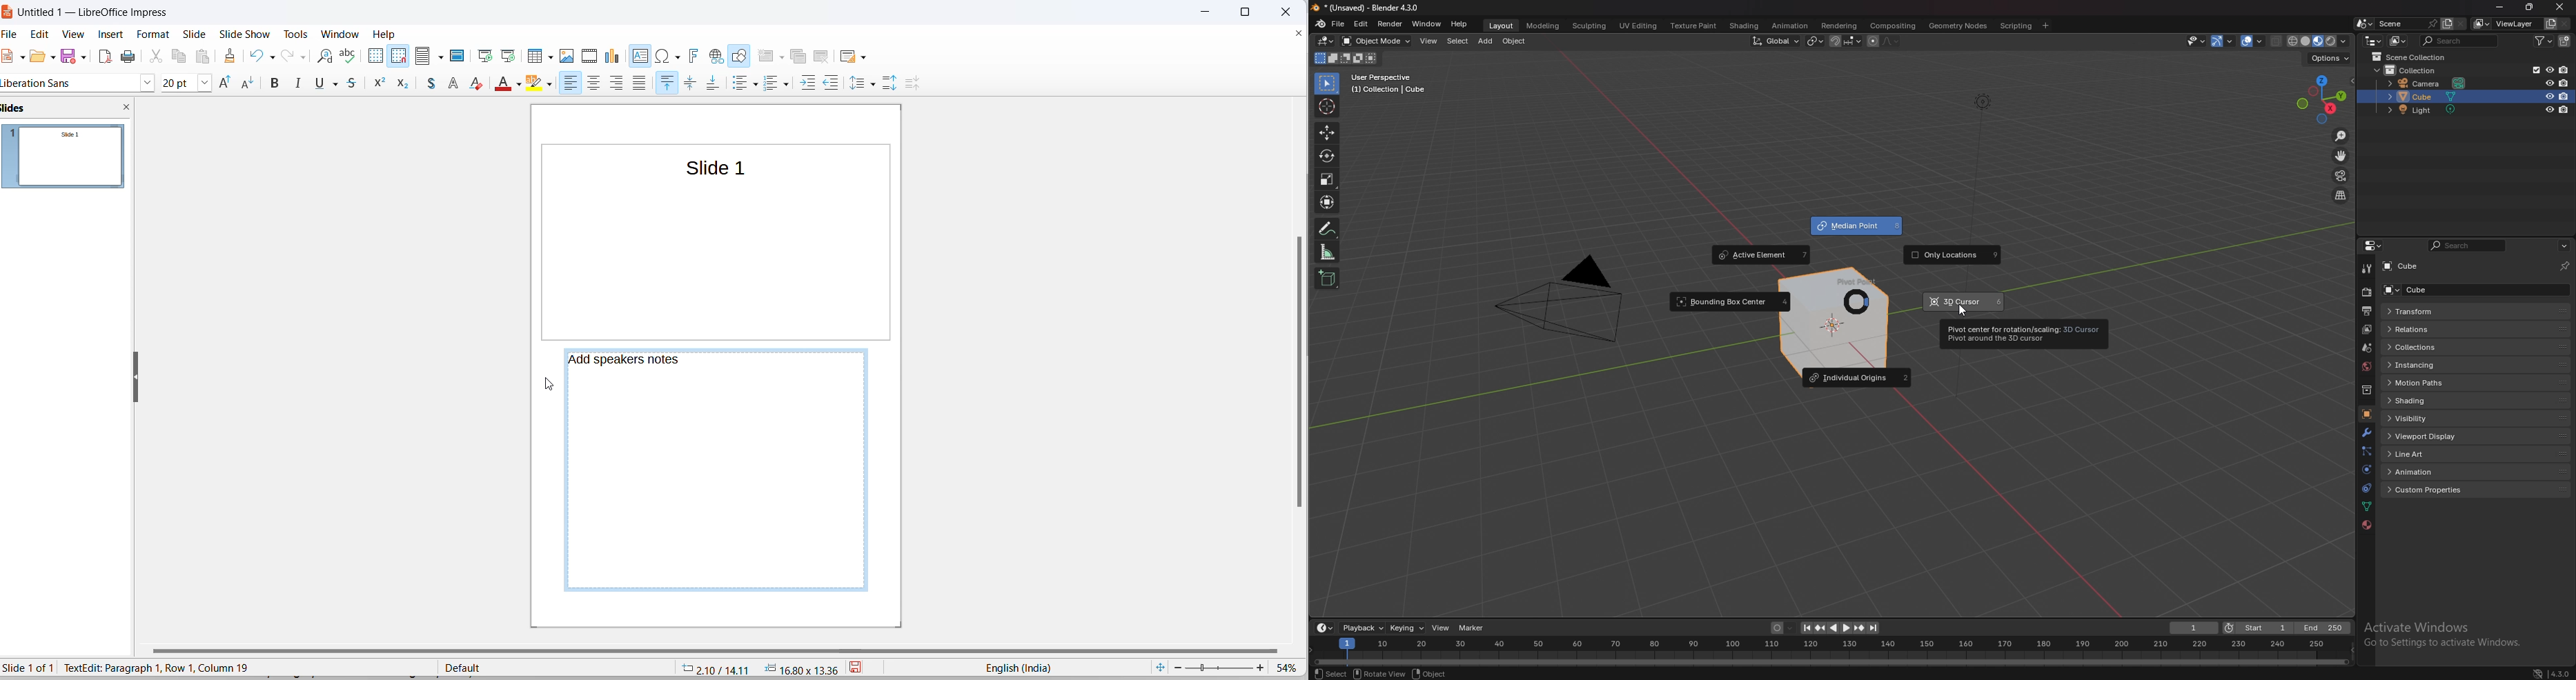 This screenshot has height=700, width=2576. Describe the element at coordinates (628, 361) in the screenshot. I see `speaker notes` at that location.